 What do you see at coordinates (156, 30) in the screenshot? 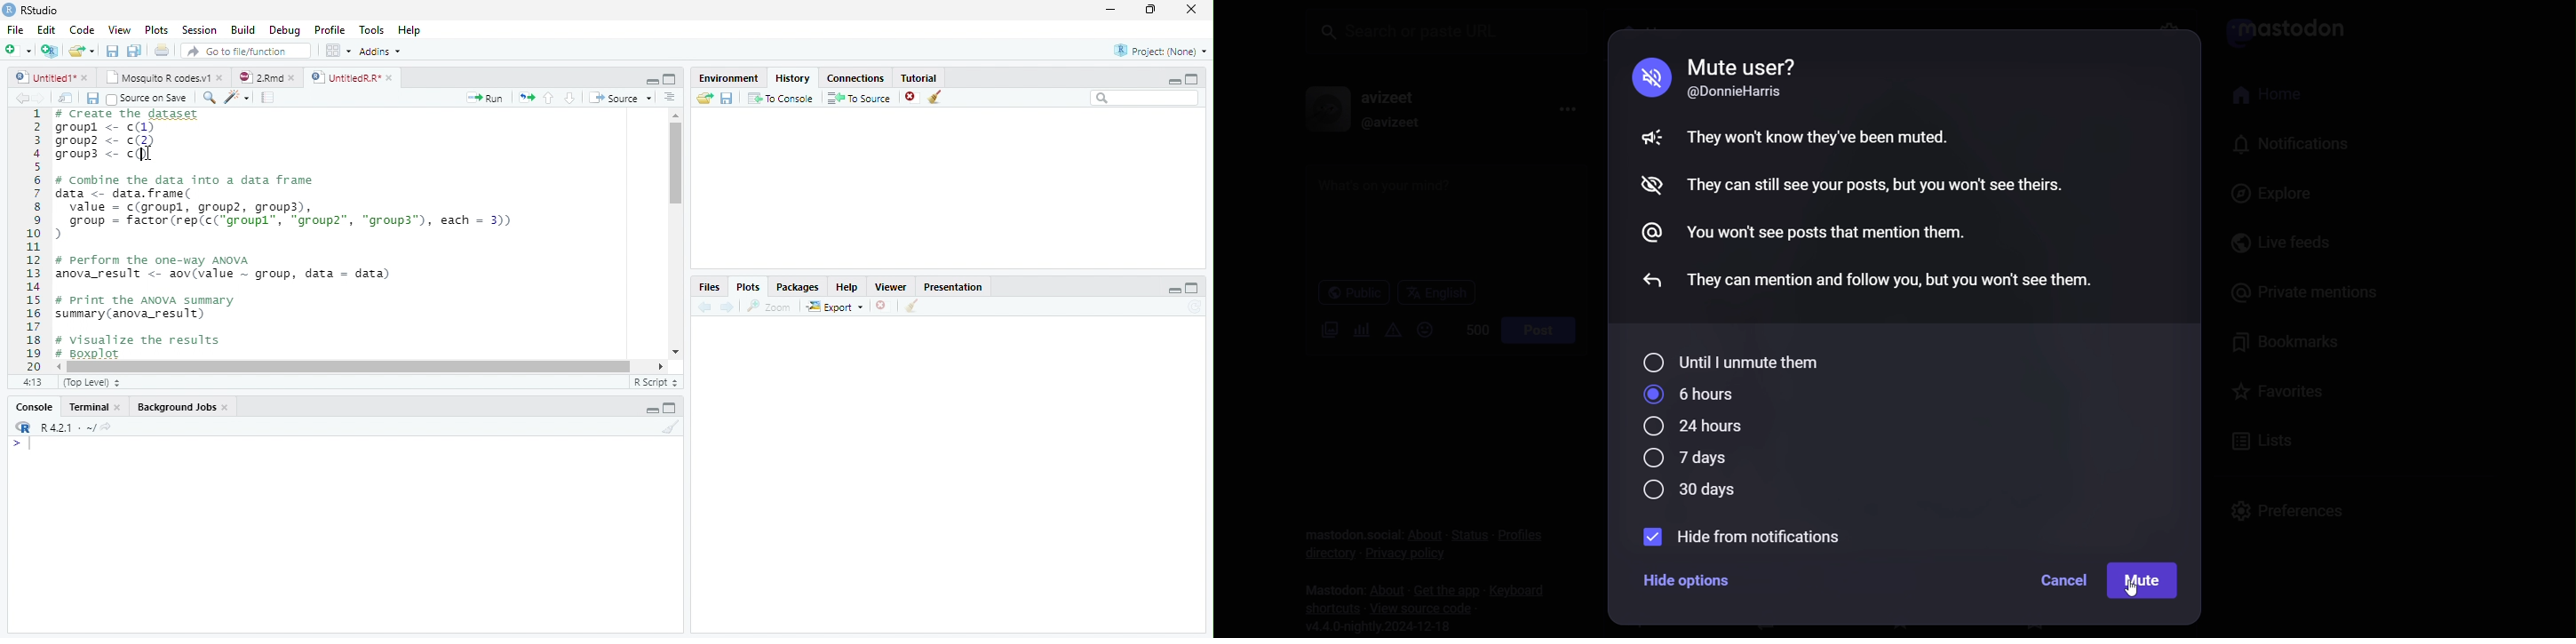
I see `Plots` at bounding box center [156, 30].